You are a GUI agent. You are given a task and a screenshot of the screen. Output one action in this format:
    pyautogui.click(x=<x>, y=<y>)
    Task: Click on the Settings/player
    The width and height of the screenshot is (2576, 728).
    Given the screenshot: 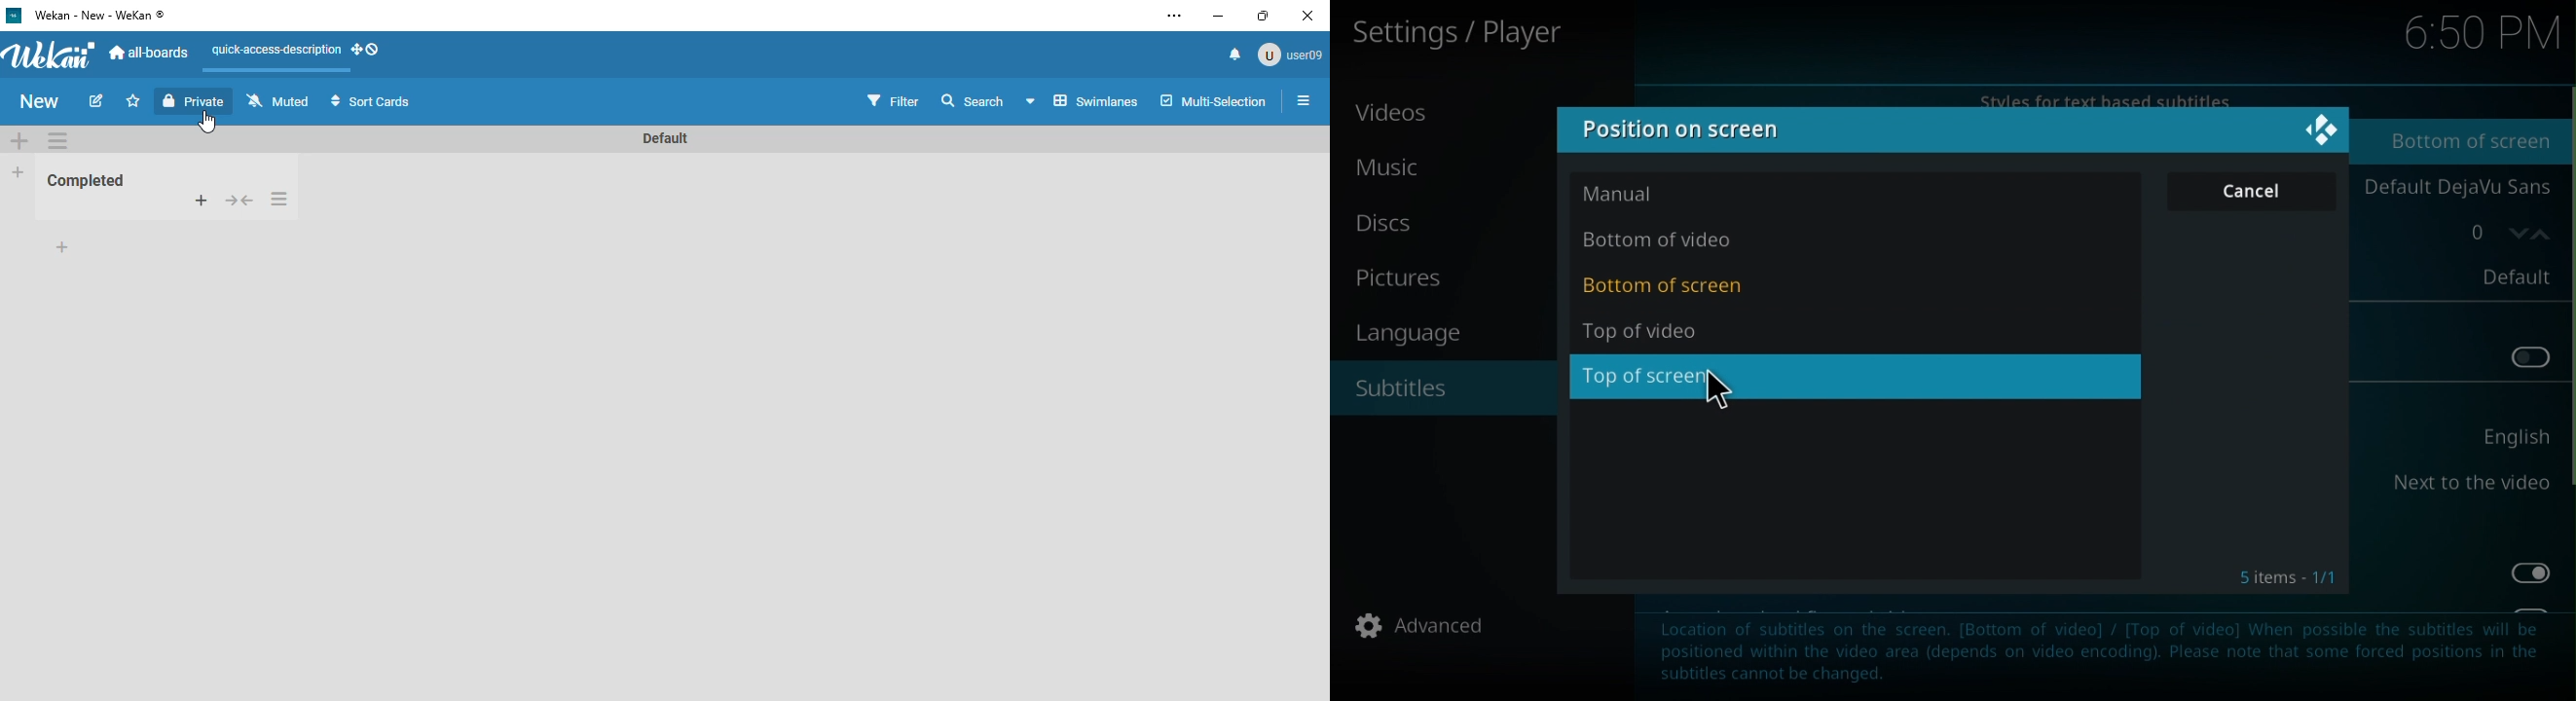 What is the action you would take?
    pyautogui.click(x=1480, y=34)
    